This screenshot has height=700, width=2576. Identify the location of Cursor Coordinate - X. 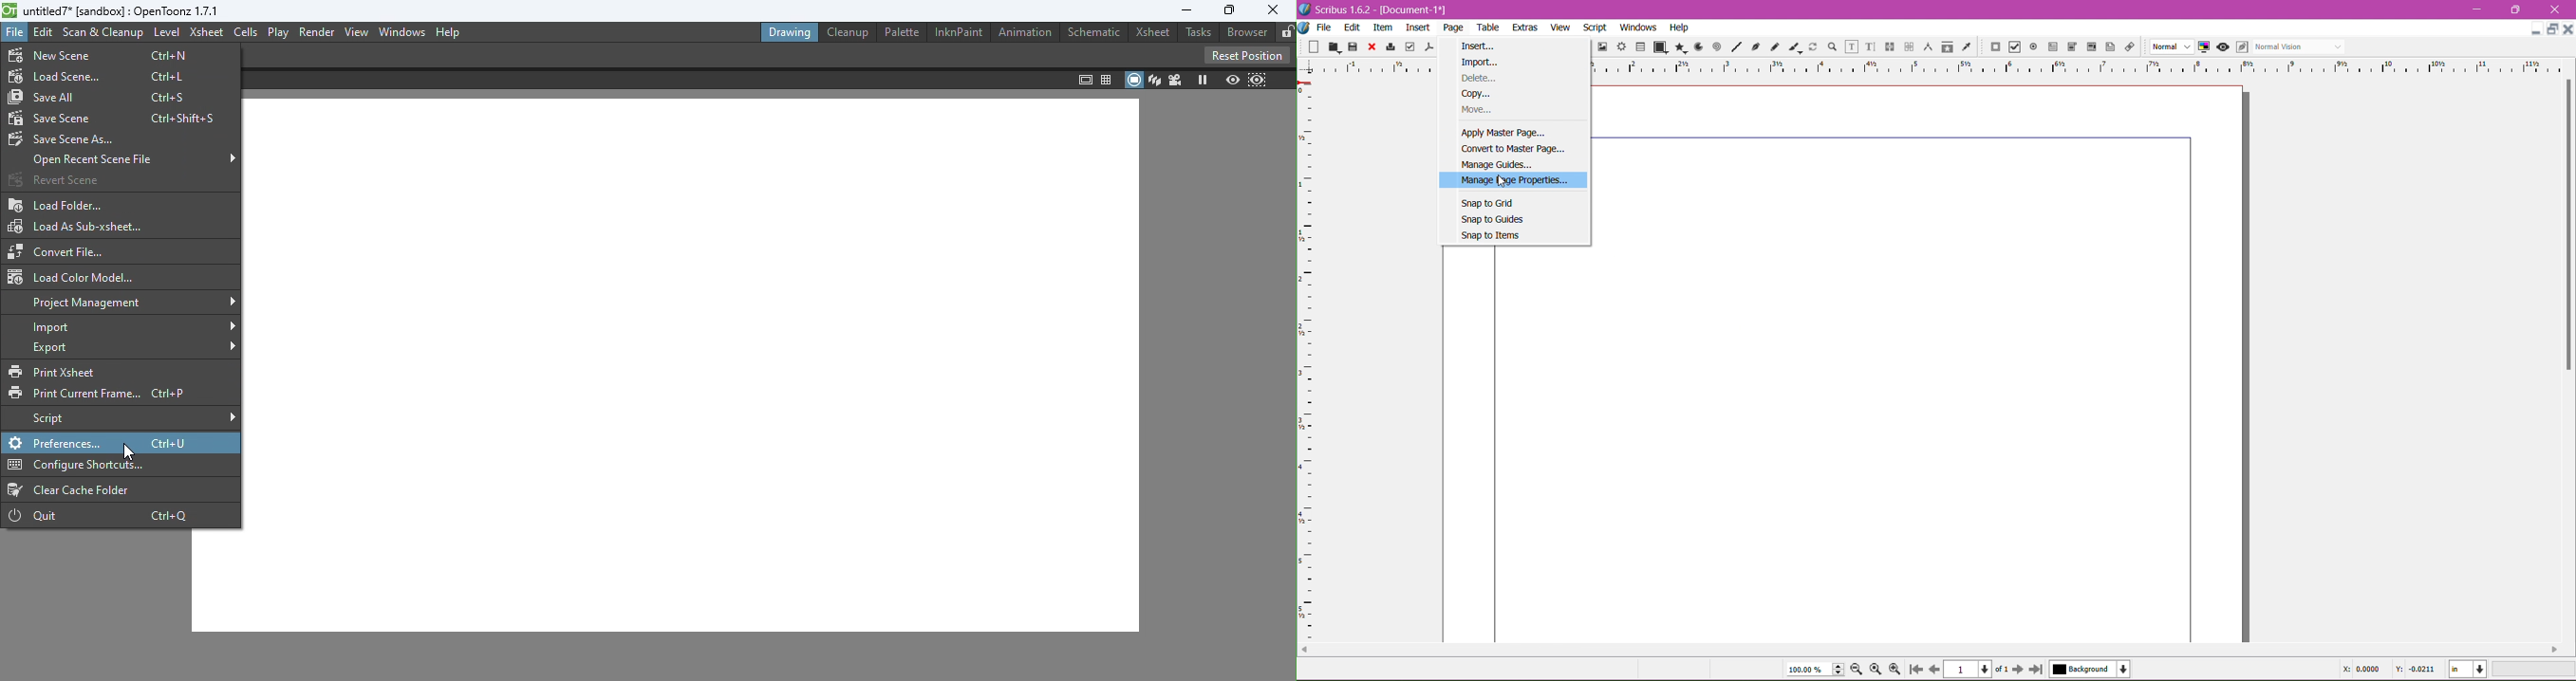
(2359, 669).